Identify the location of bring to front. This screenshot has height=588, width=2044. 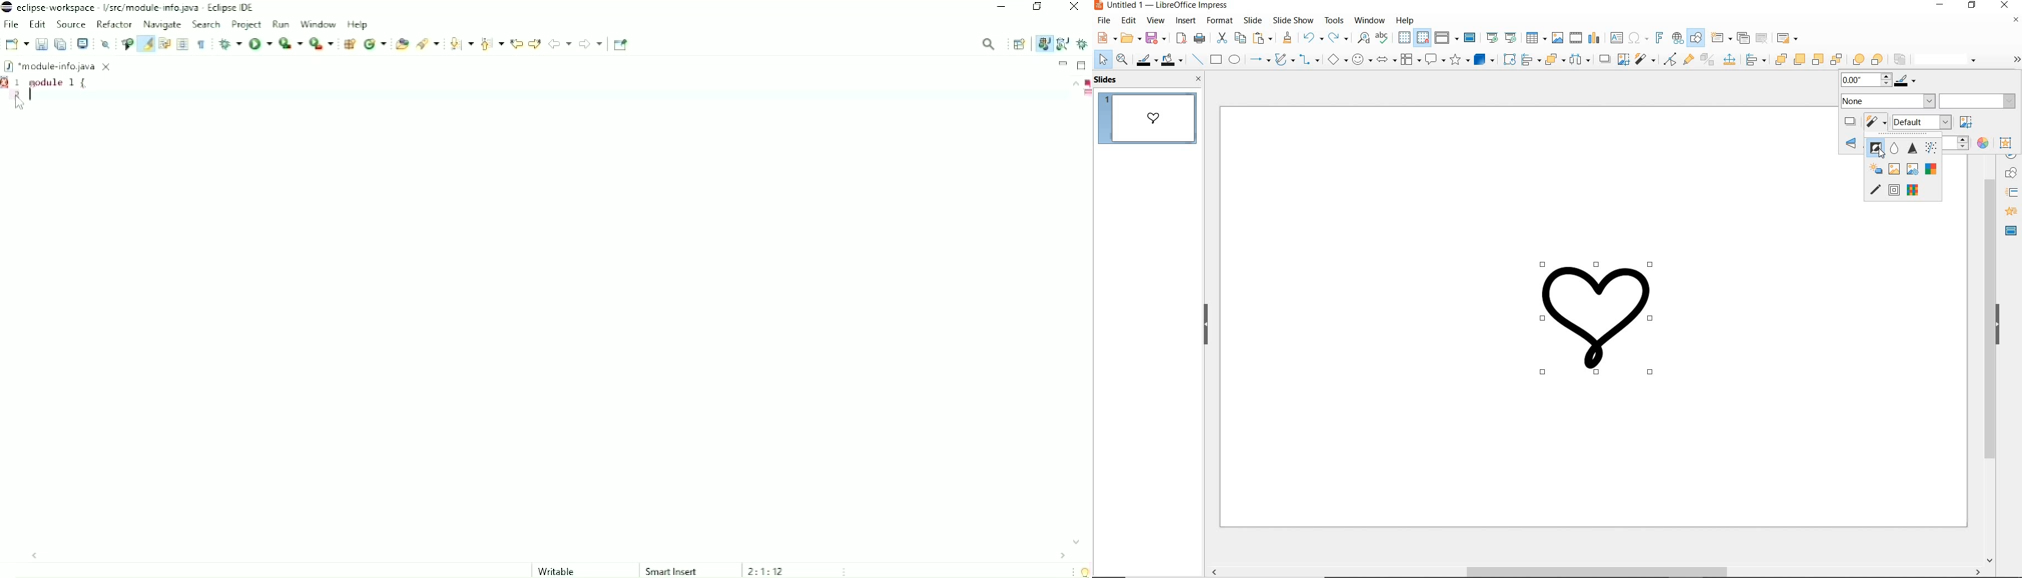
(1780, 58).